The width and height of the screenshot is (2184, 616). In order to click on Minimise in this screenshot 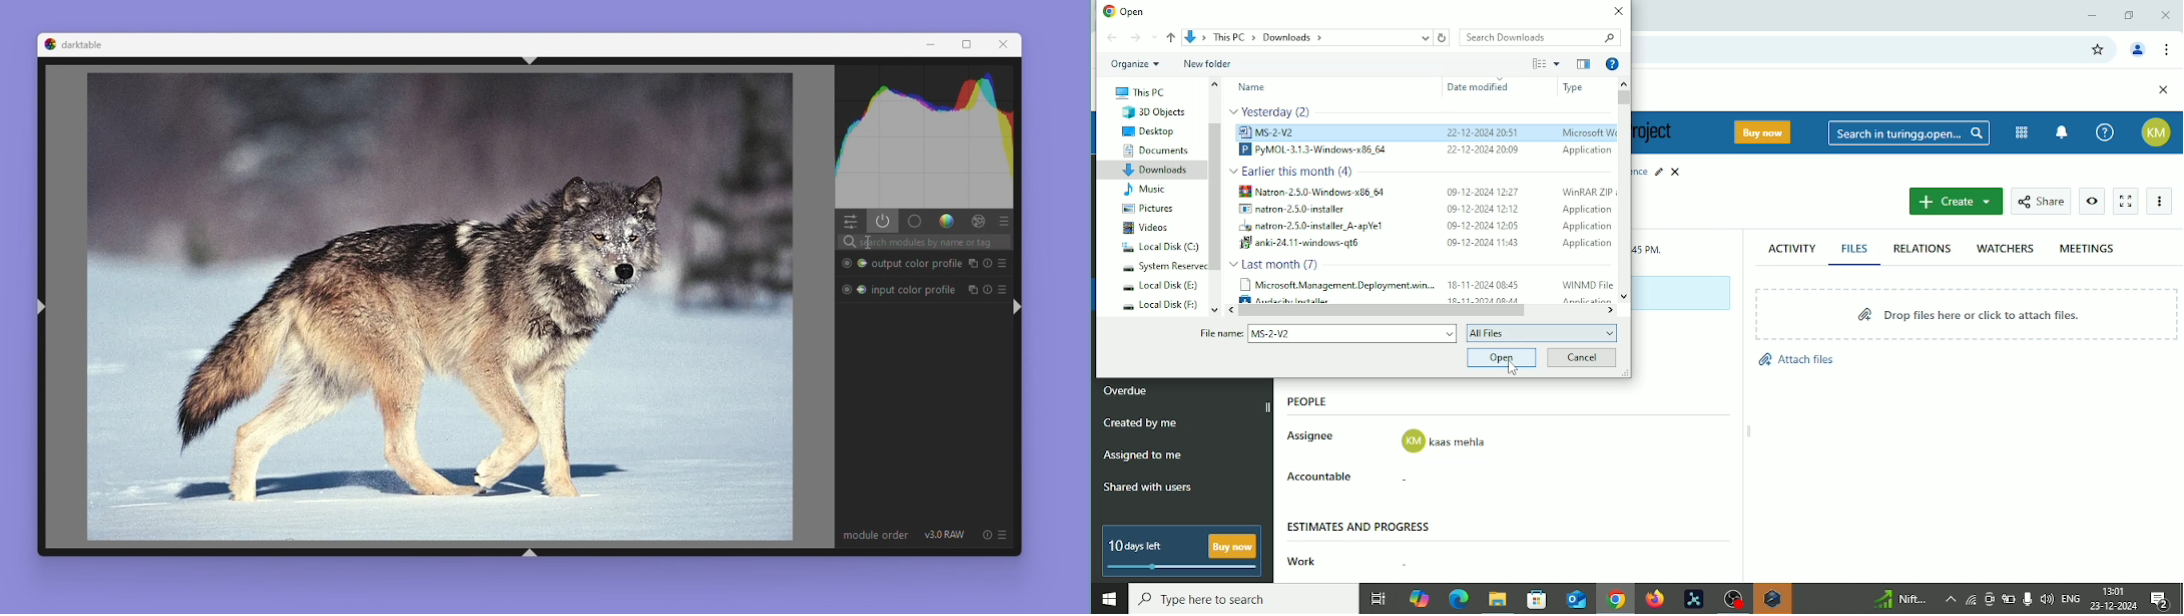, I will do `click(930, 44)`.